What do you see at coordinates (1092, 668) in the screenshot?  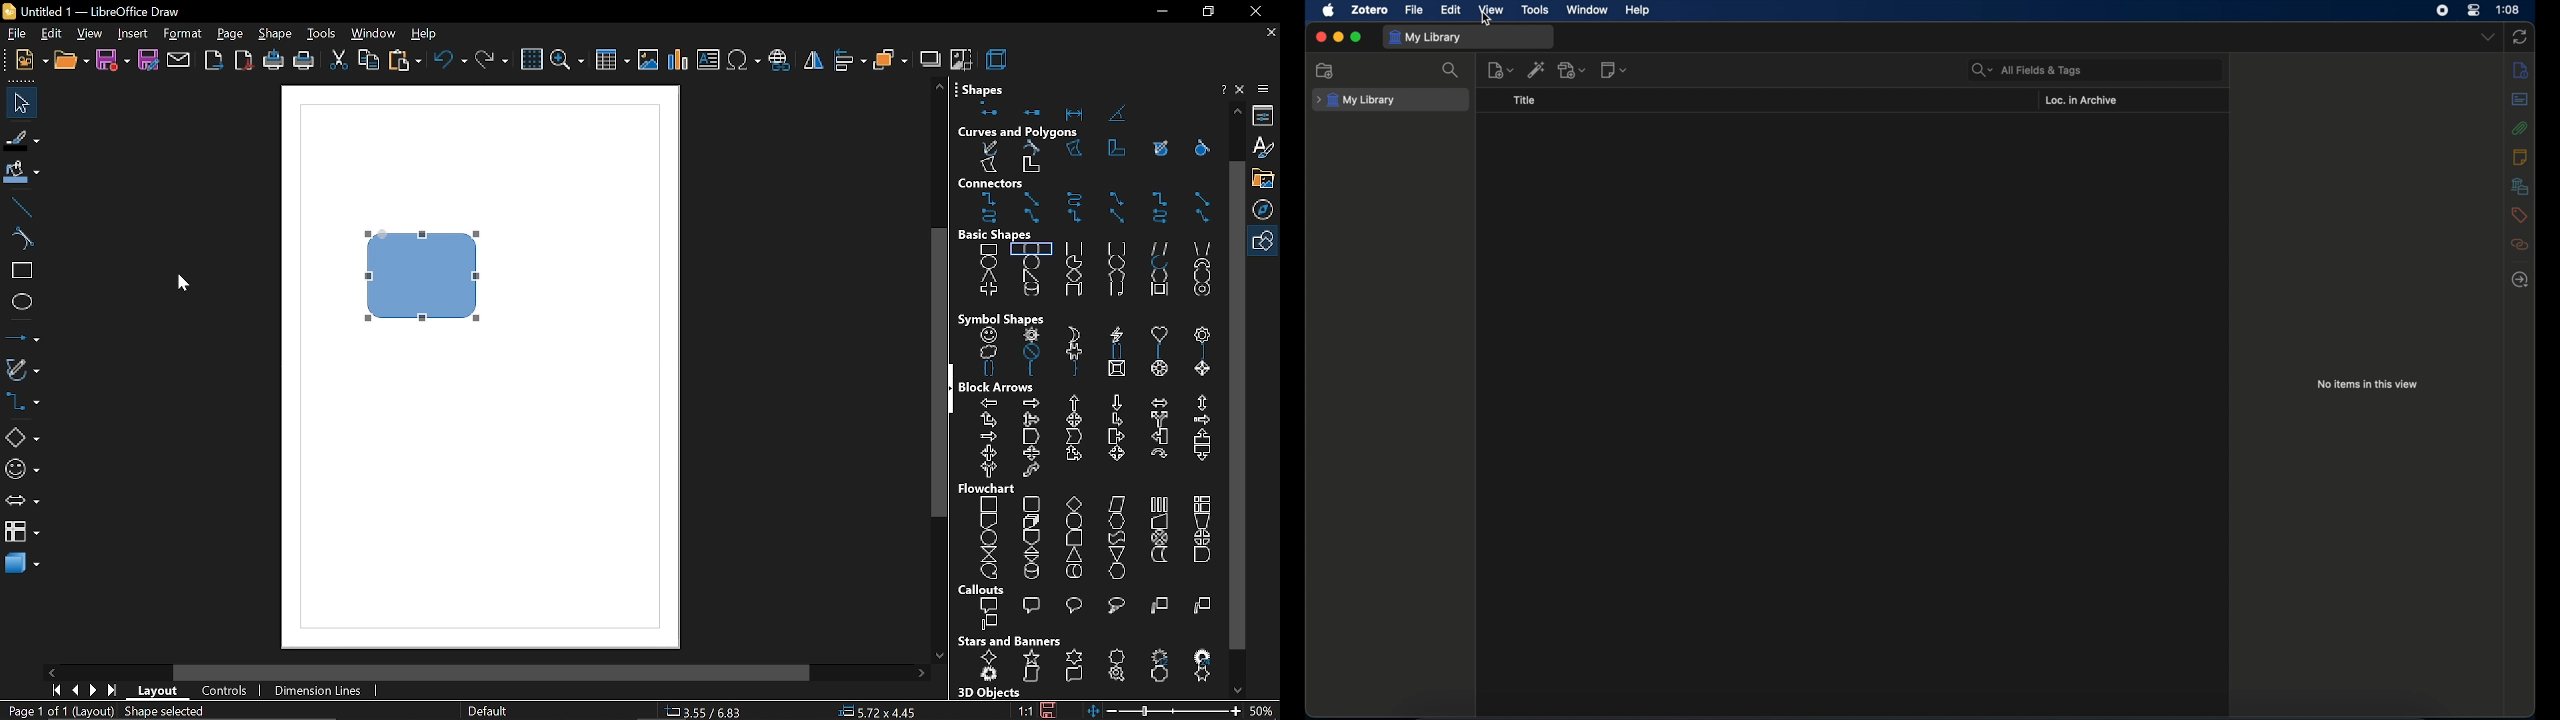 I see `stars and banners` at bounding box center [1092, 668].